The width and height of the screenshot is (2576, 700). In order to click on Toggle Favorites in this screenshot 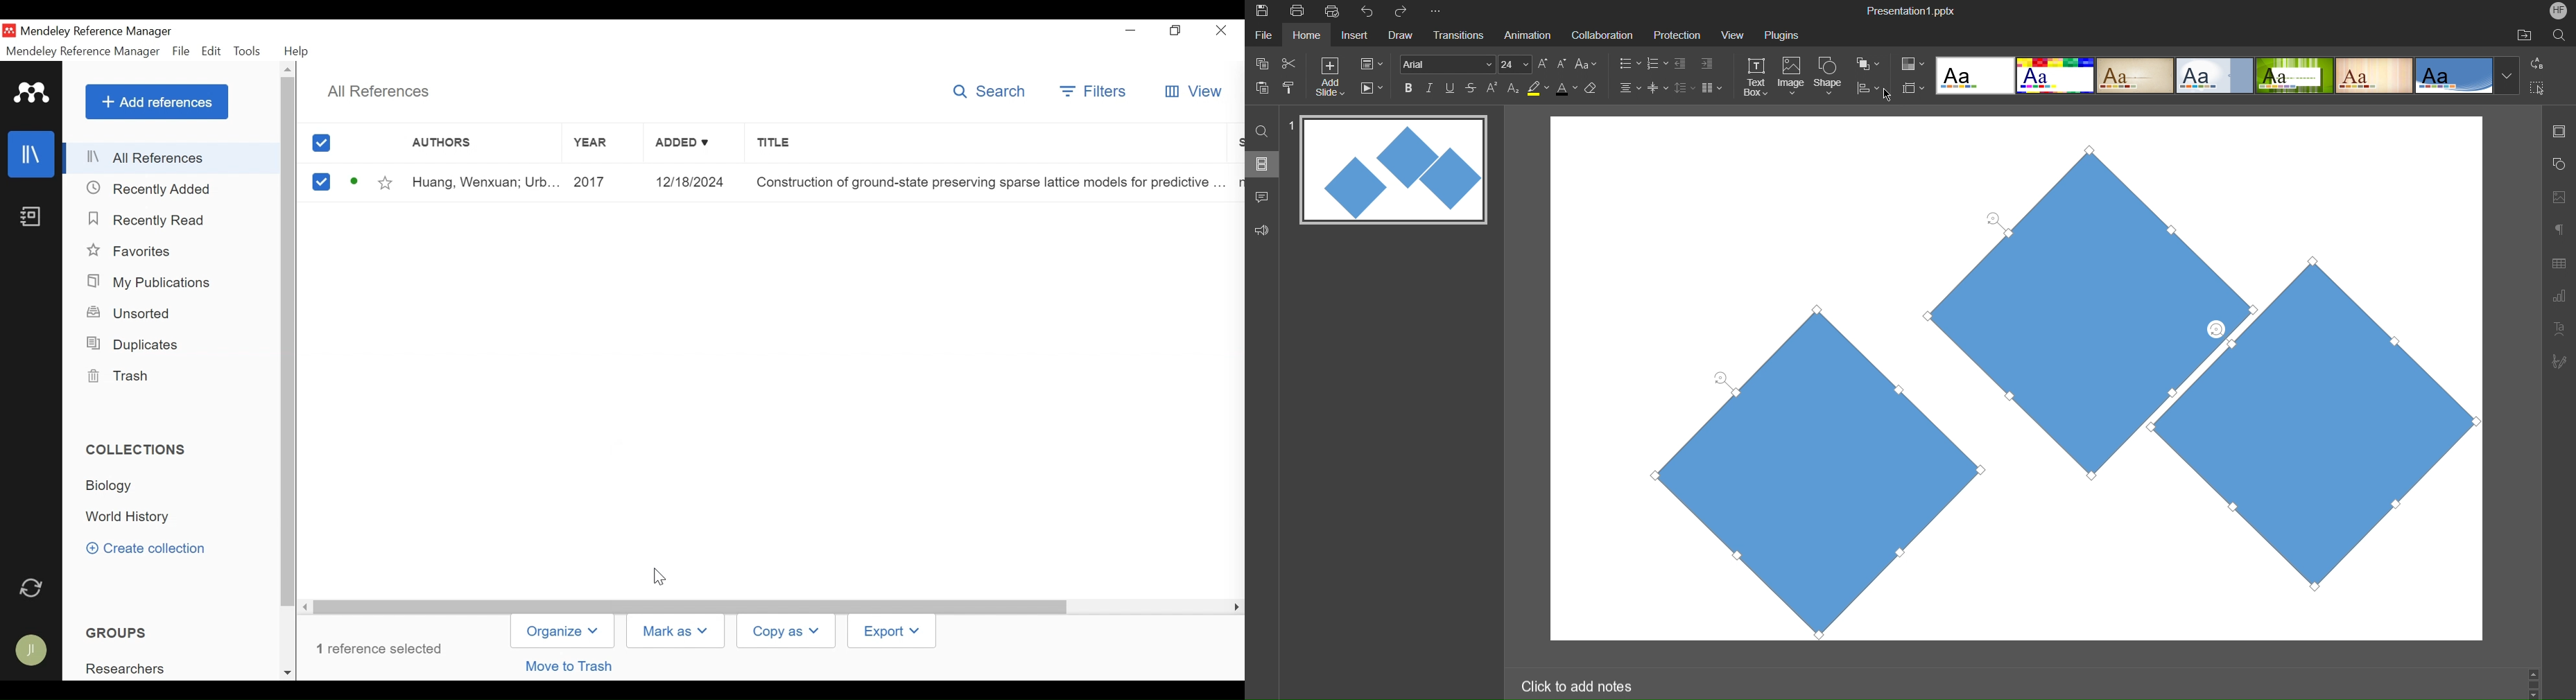, I will do `click(386, 183)`.